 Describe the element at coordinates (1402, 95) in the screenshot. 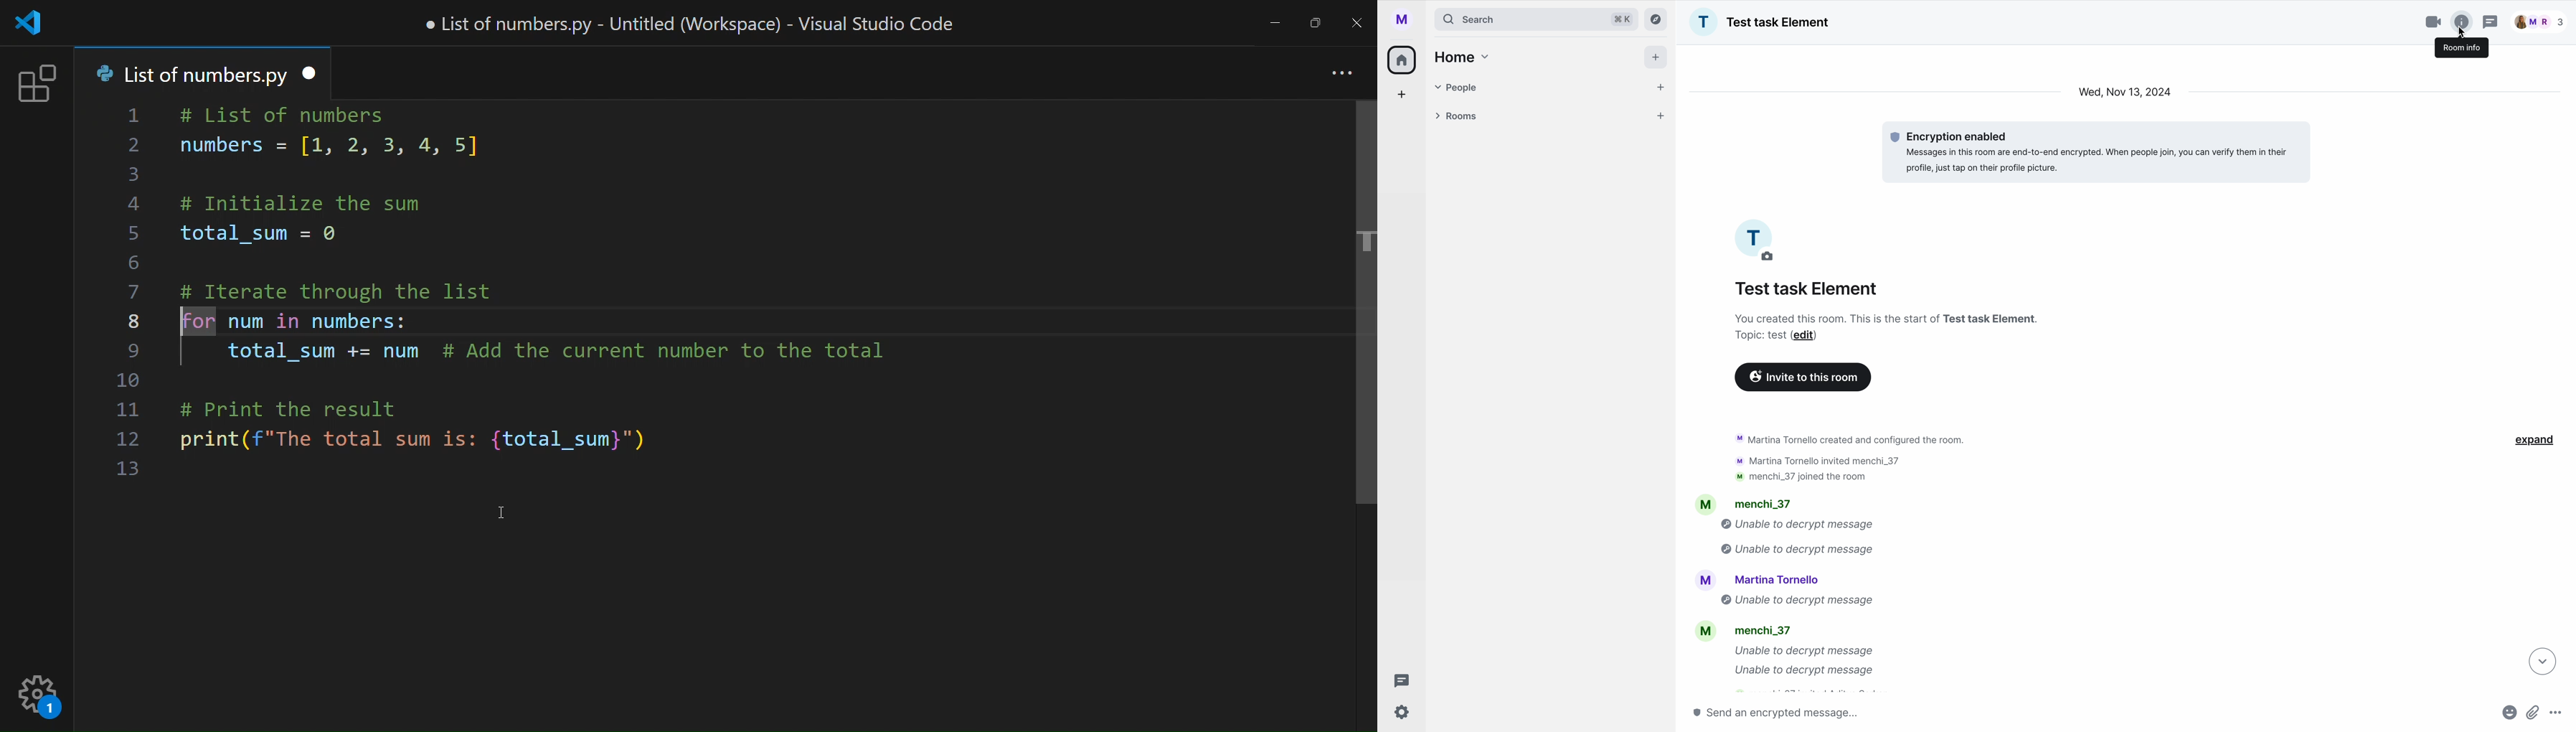

I see `add` at that location.